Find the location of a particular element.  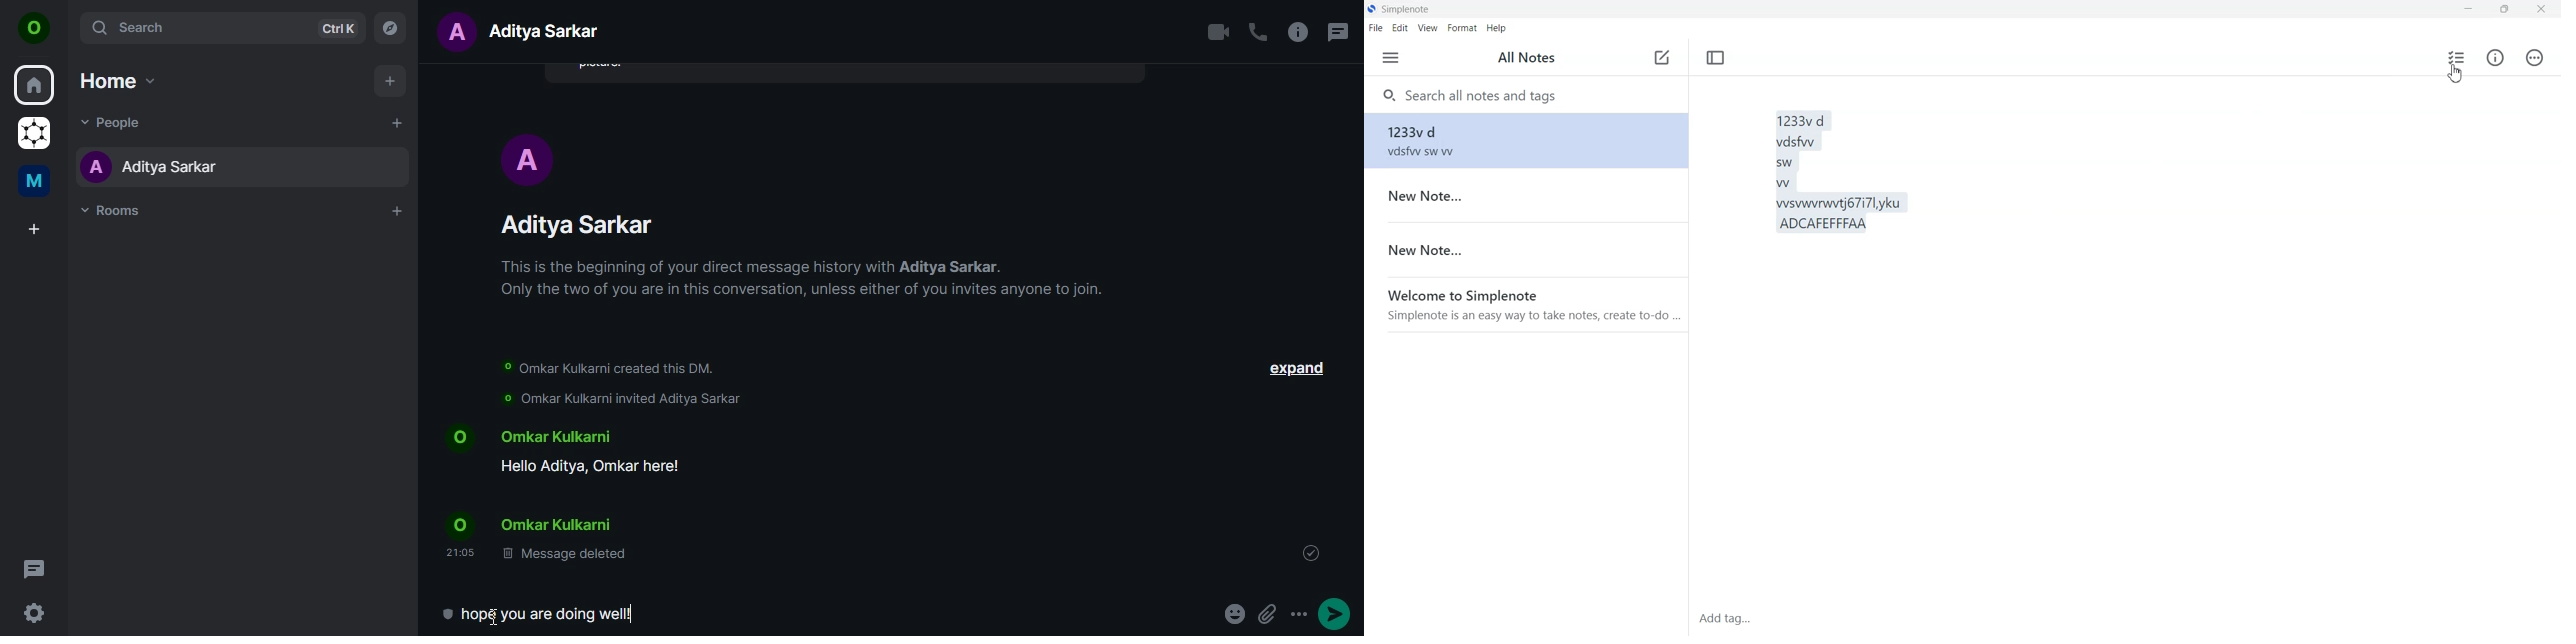

View  is located at coordinates (1428, 29).